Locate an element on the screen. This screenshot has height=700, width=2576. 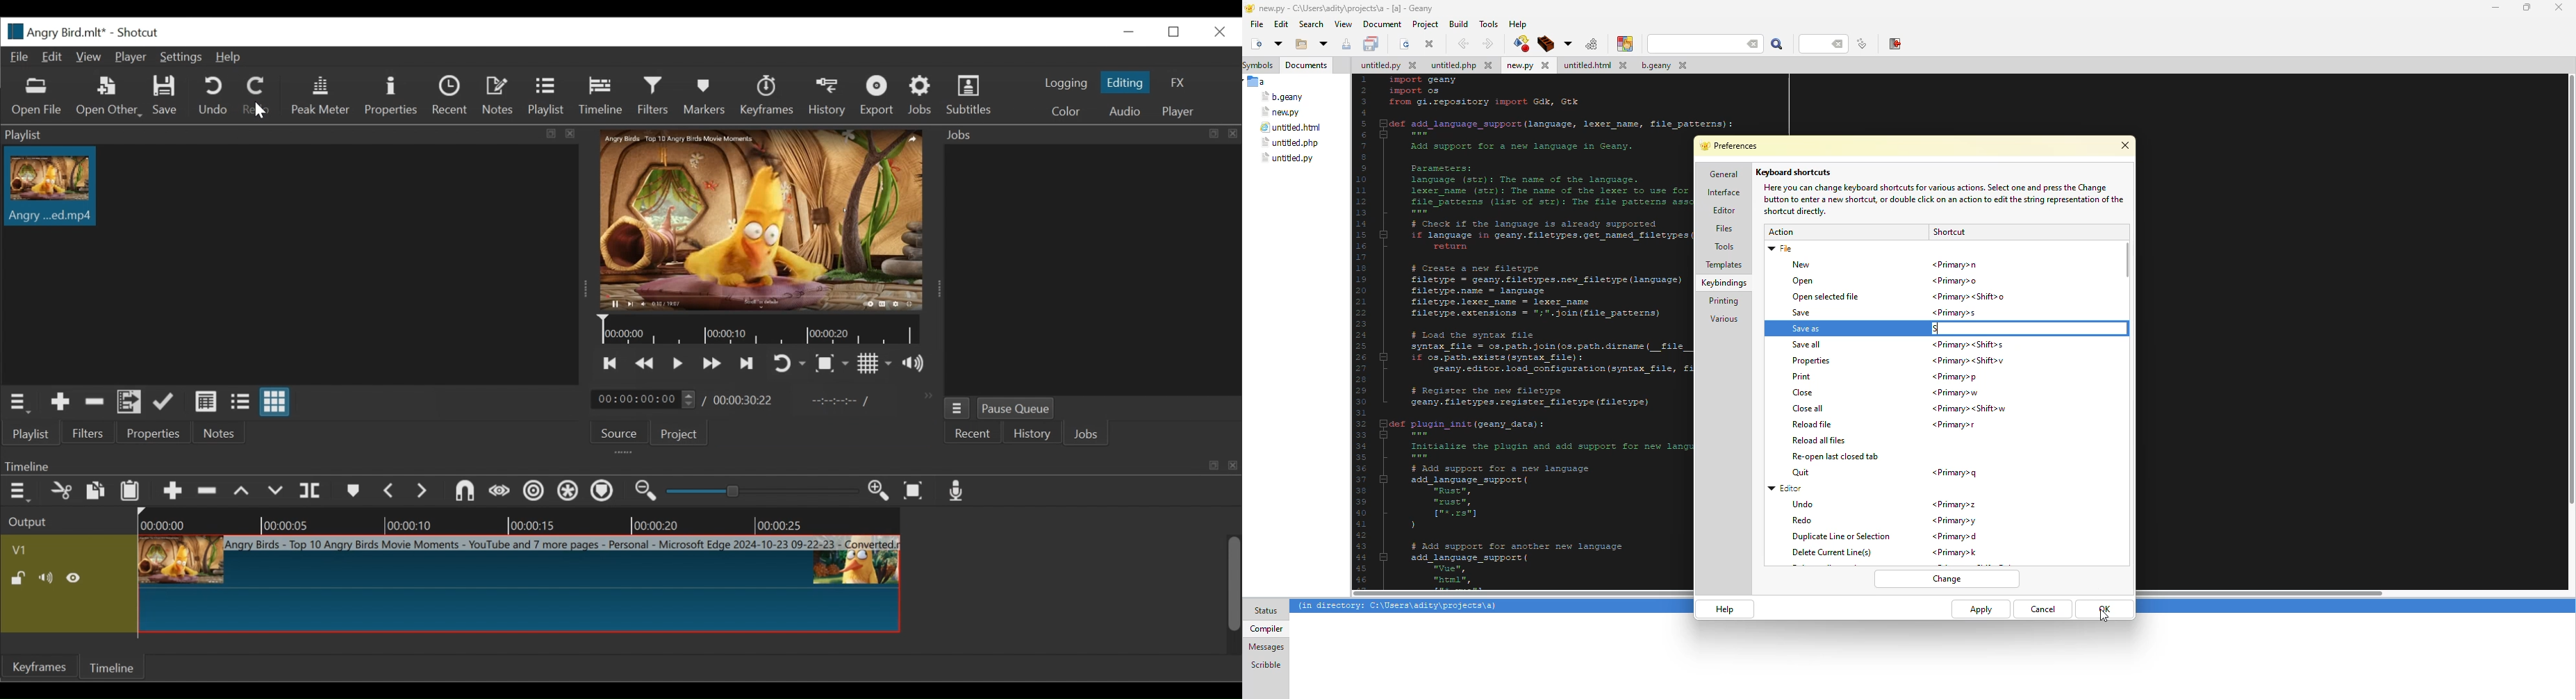
Remove Cut is located at coordinates (94, 401).